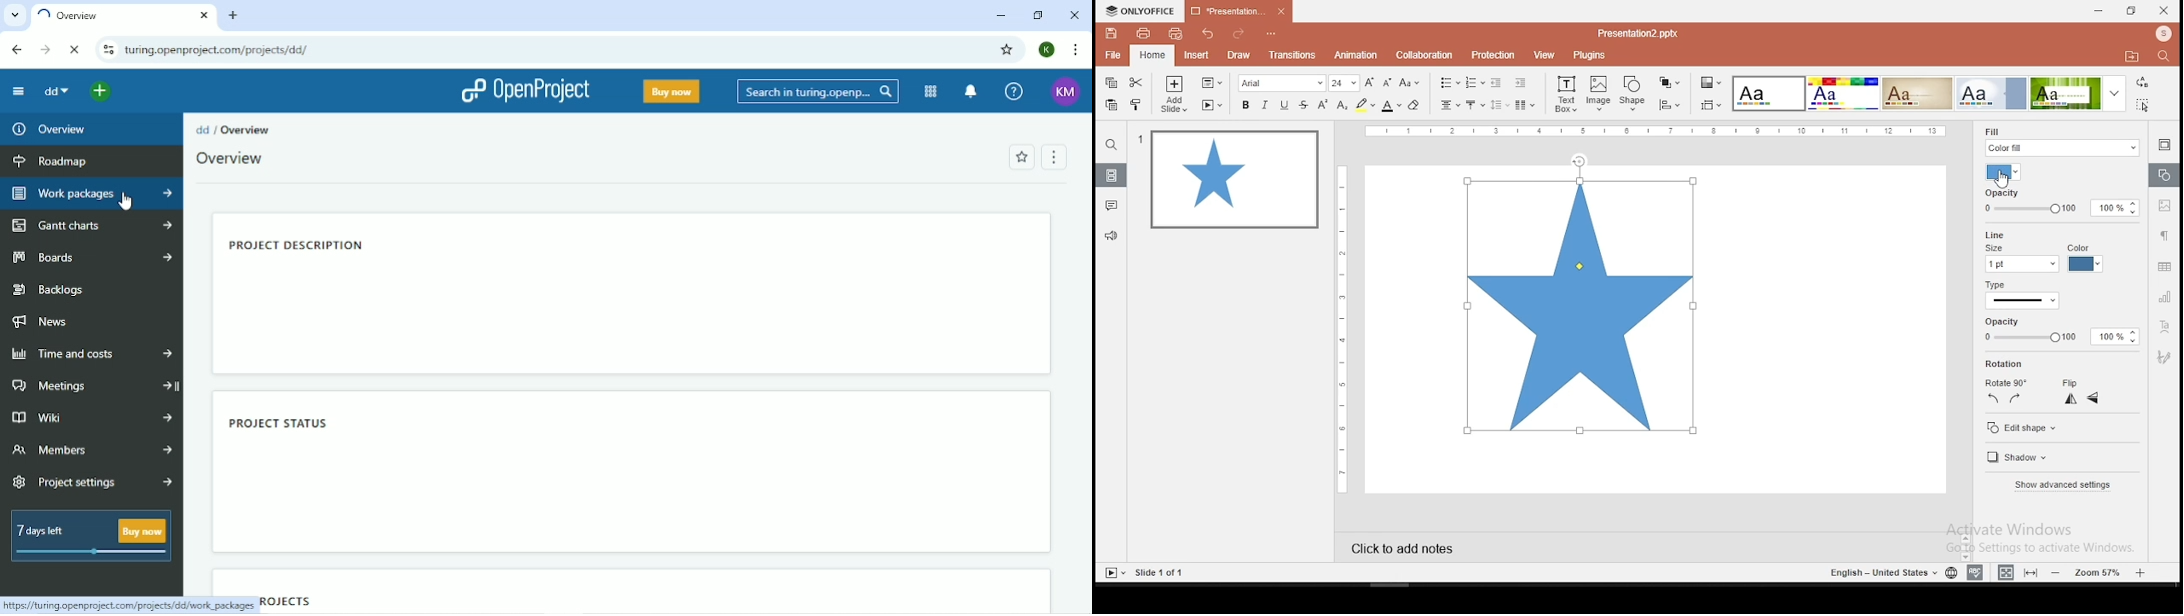  Describe the element at coordinates (1272, 31) in the screenshot. I see `customize quick access toolbar` at that location.